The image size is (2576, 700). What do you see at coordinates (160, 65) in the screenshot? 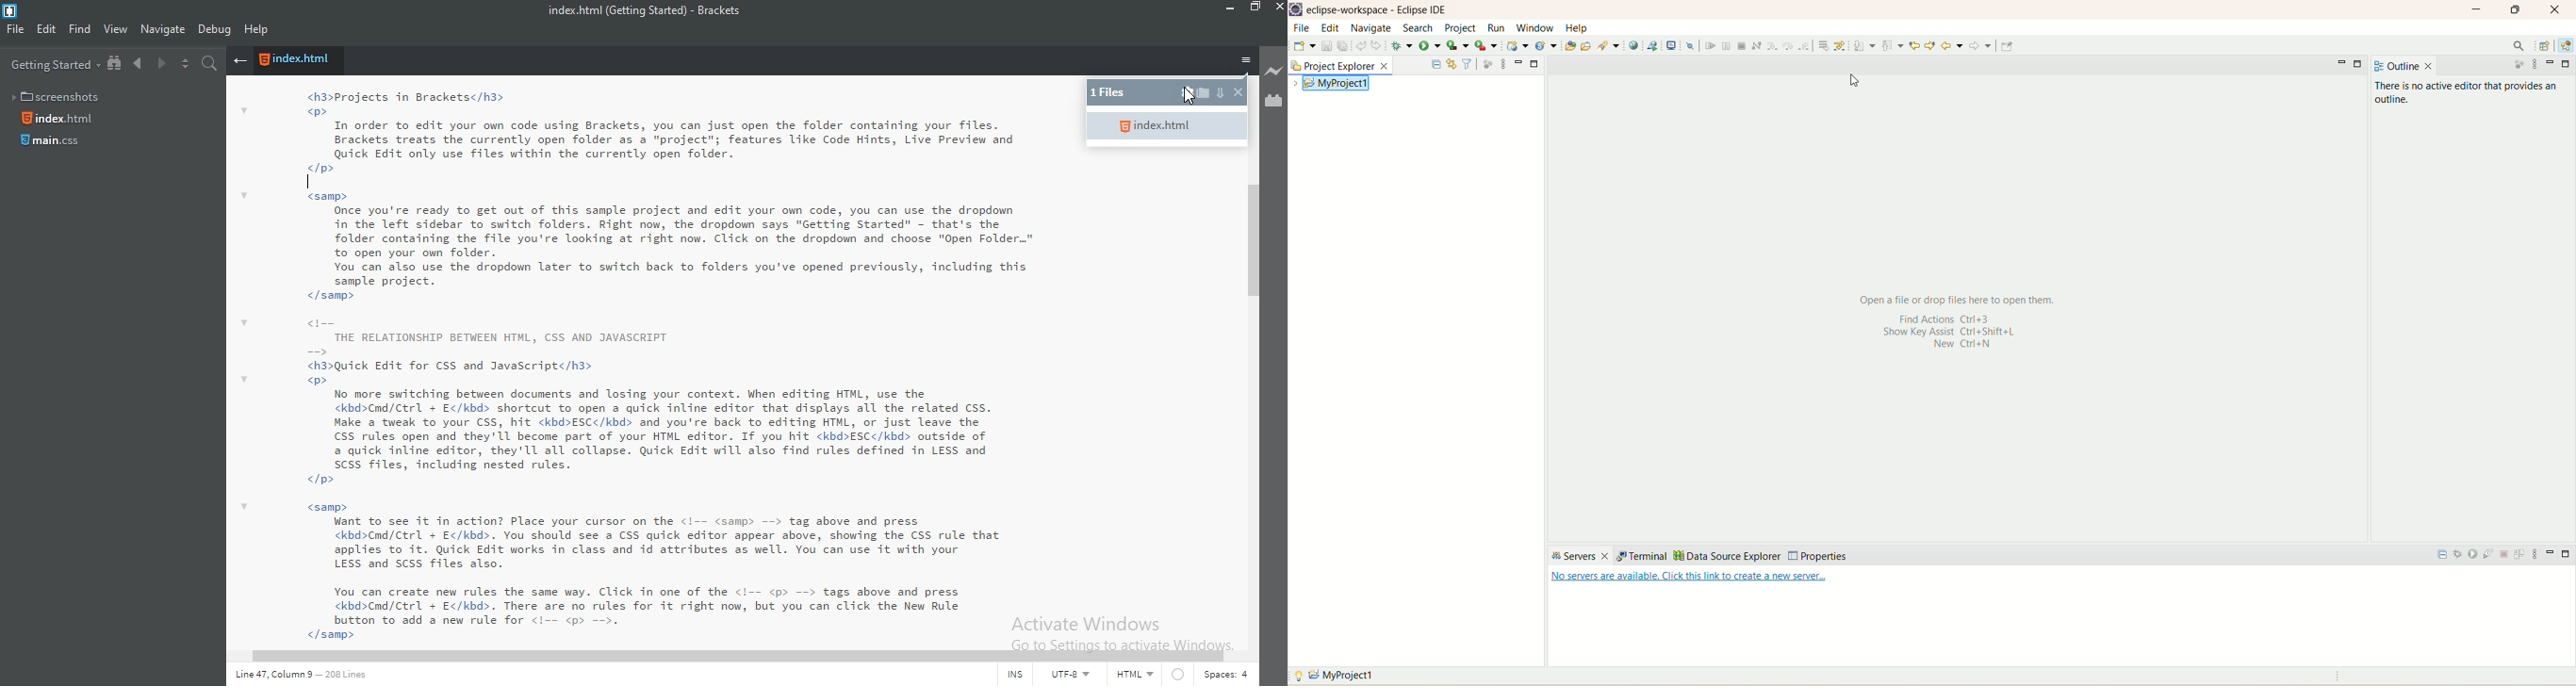
I see `Next document` at bounding box center [160, 65].